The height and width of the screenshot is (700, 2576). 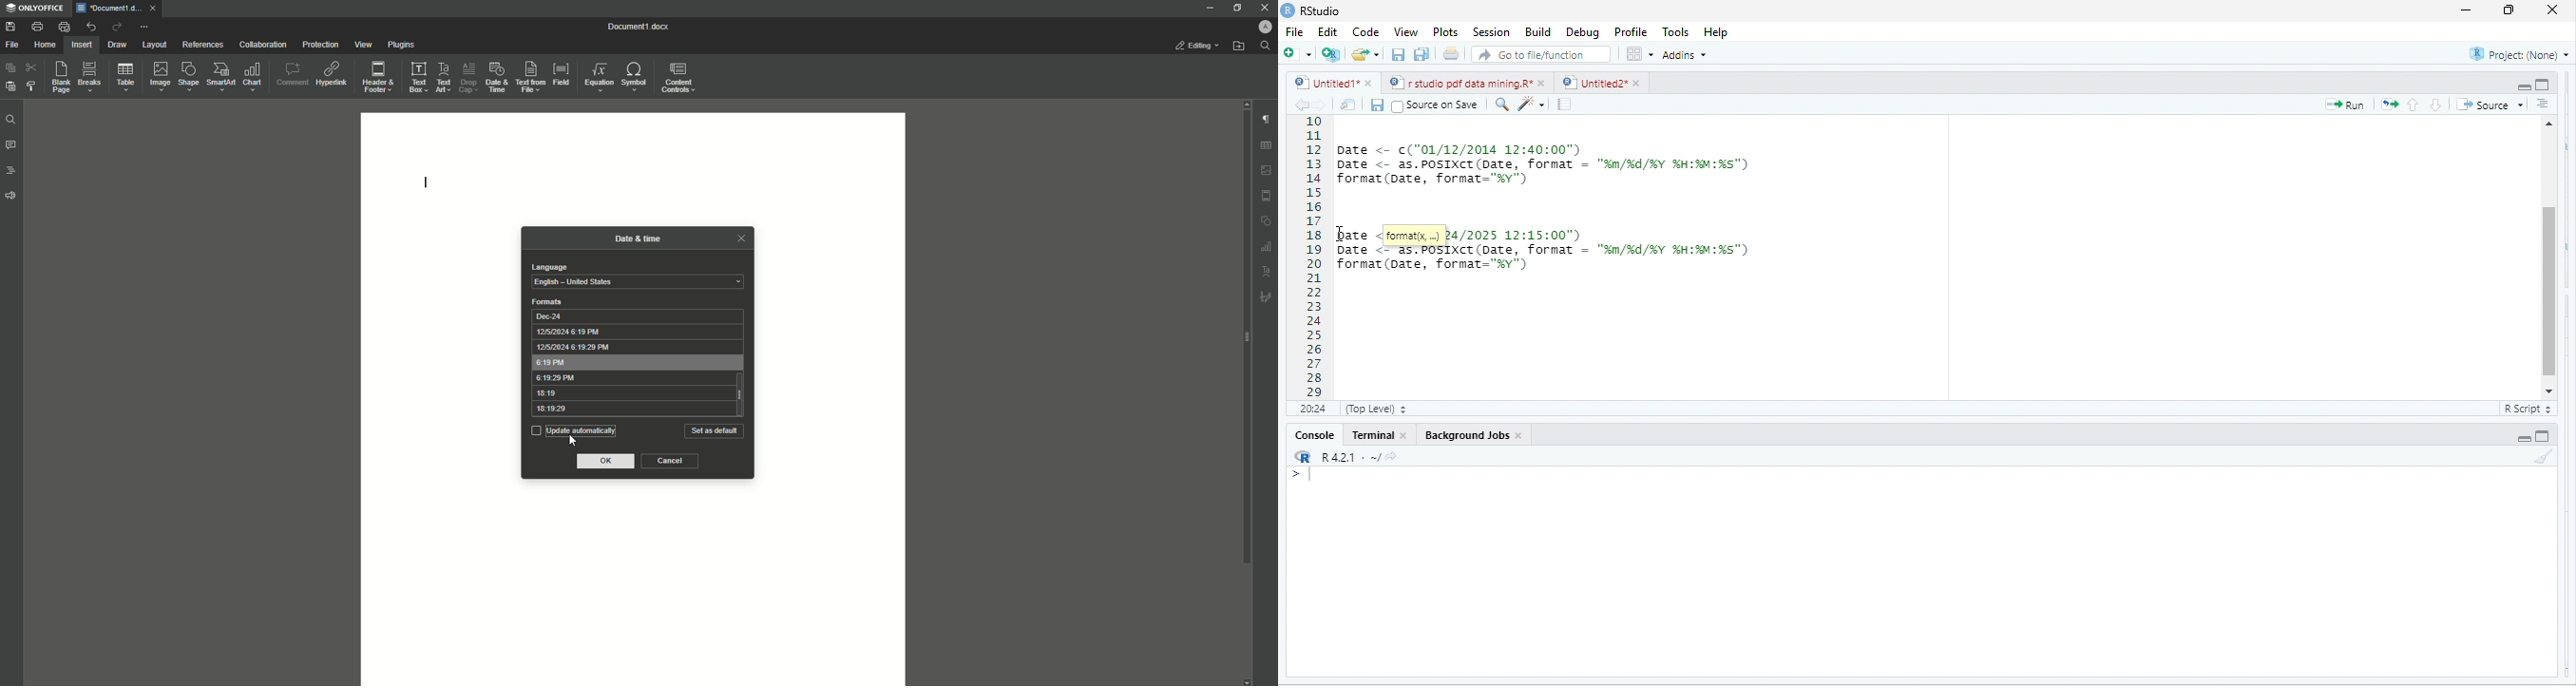 I want to click on Choose Style, so click(x=31, y=86).